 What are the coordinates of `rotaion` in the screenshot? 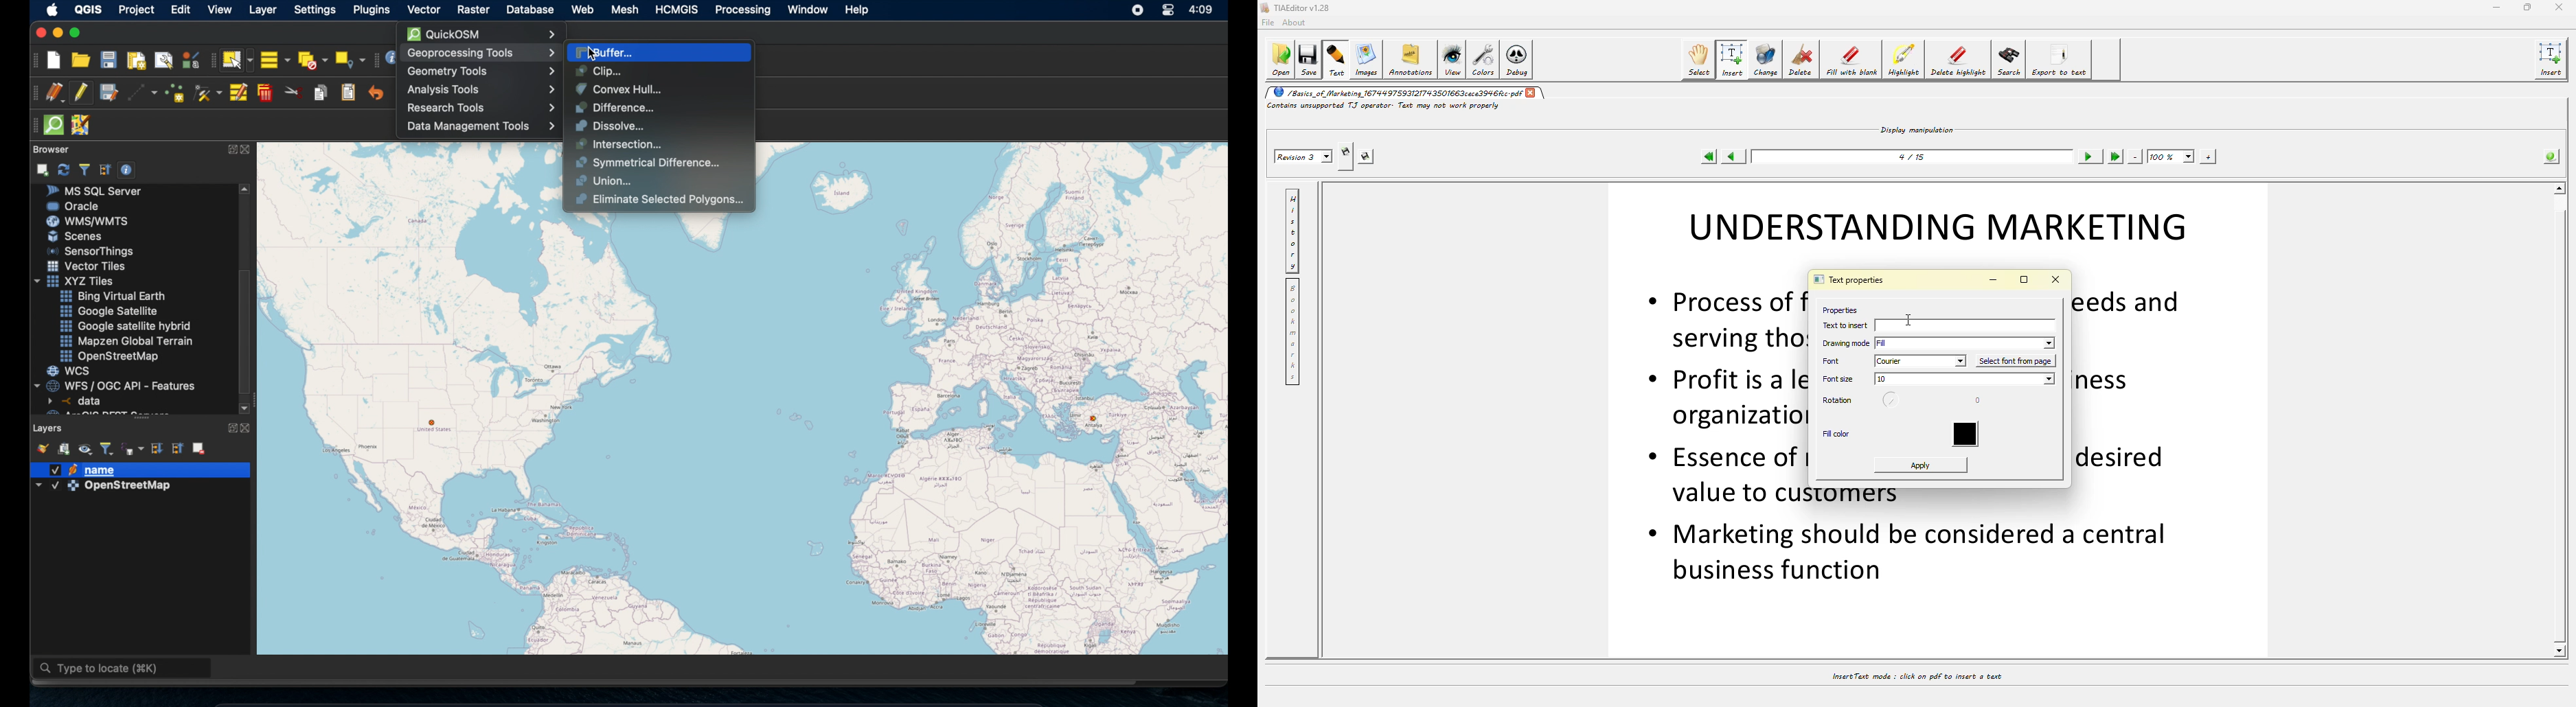 It's located at (1894, 402).